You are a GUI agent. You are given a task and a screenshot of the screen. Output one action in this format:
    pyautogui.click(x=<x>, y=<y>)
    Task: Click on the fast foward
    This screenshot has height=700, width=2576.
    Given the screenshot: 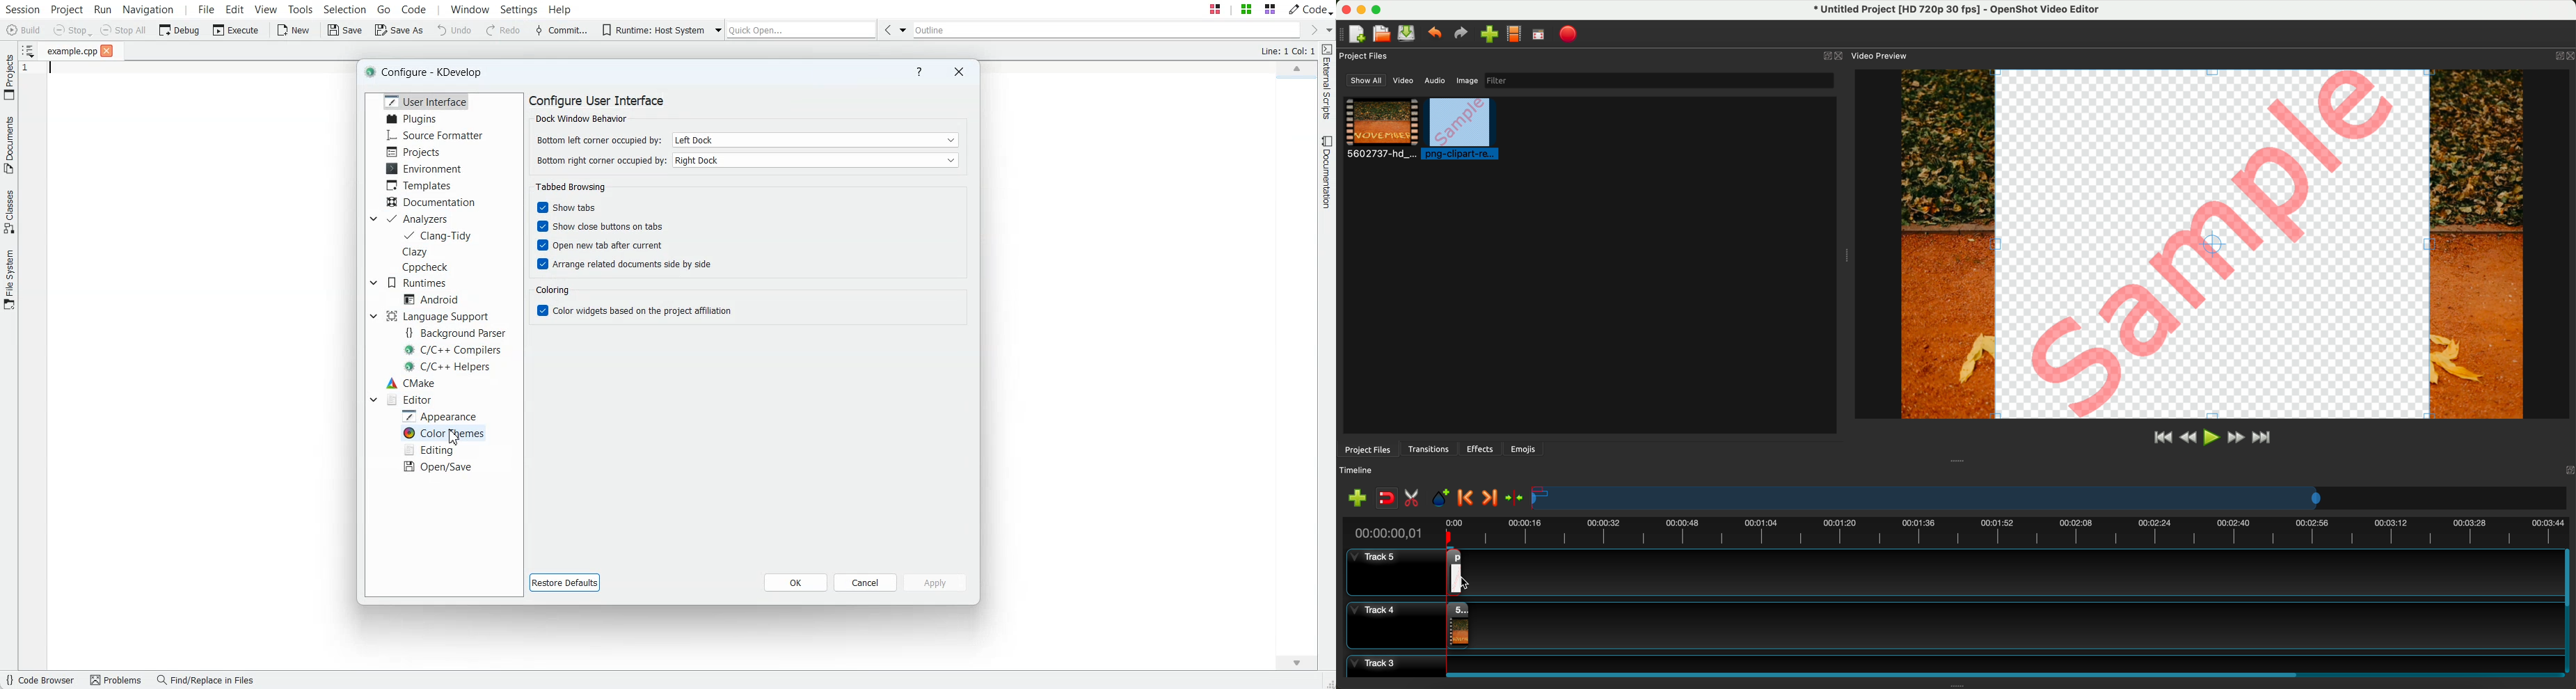 What is the action you would take?
    pyautogui.click(x=2235, y=439)
    